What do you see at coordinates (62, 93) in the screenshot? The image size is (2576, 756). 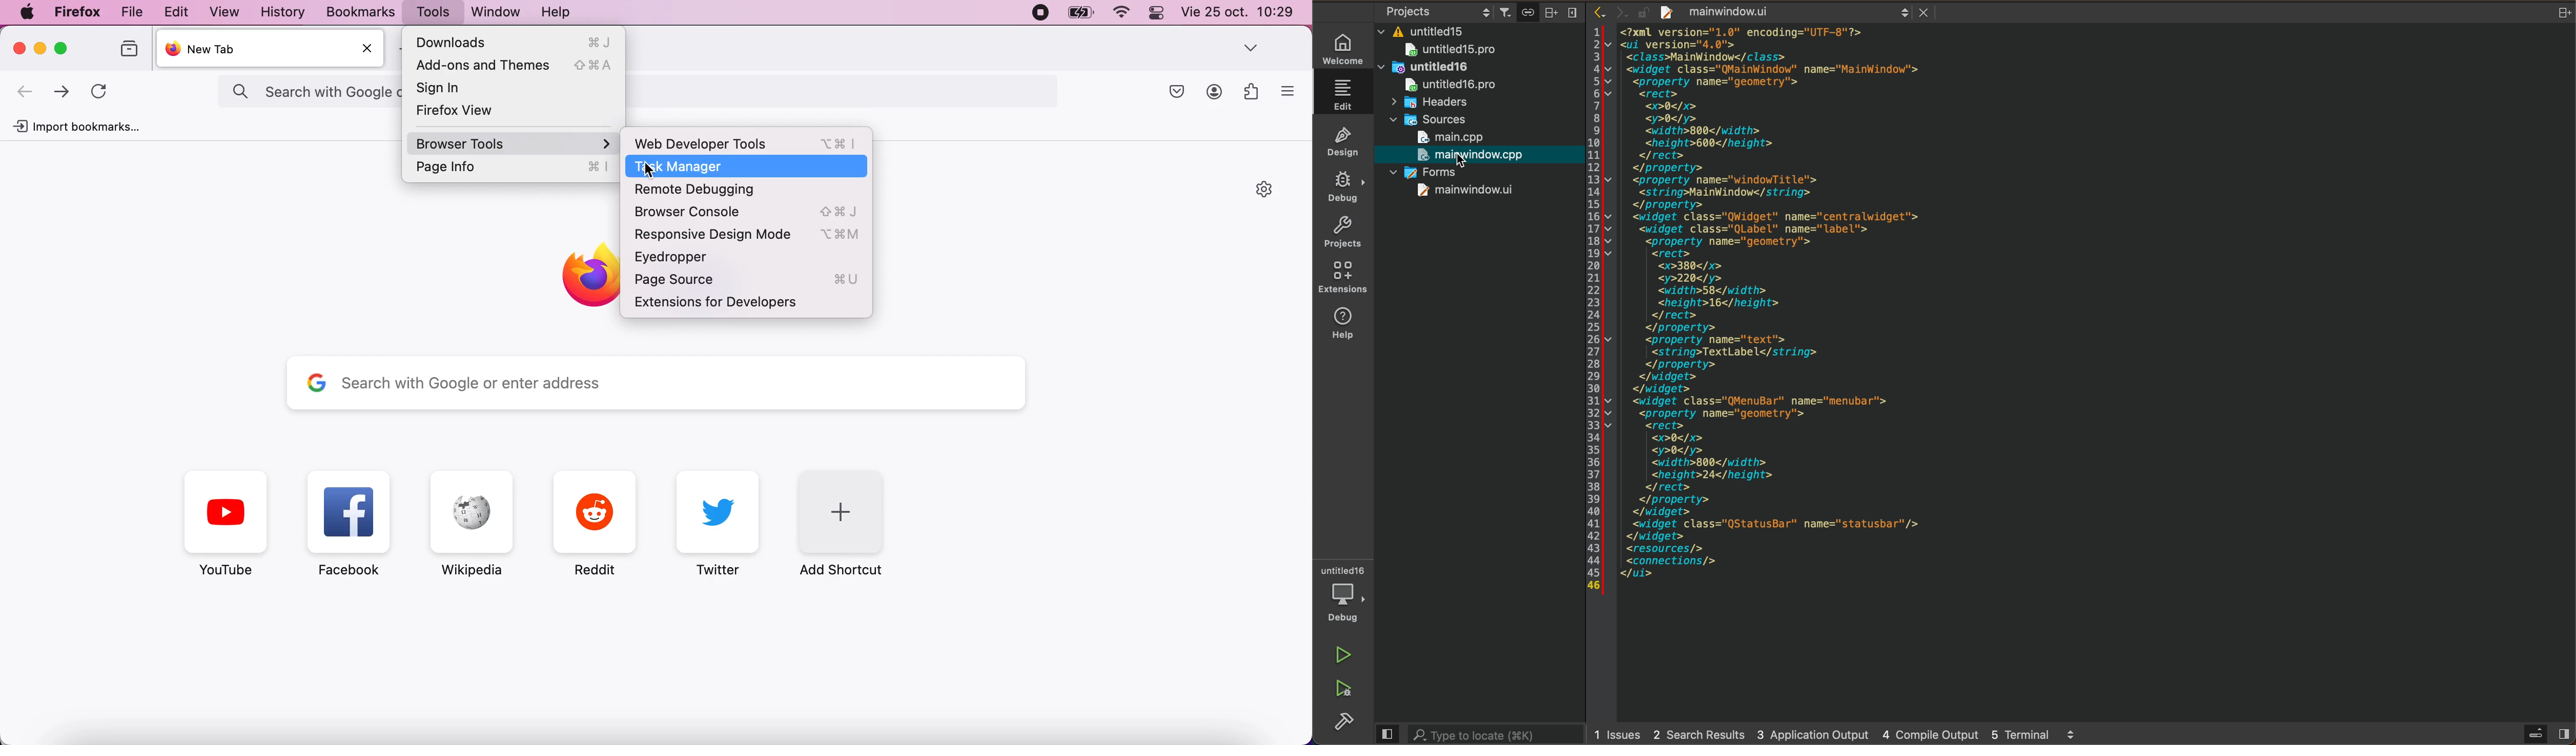 I see `Move forward` at bounding box center [62, 93].